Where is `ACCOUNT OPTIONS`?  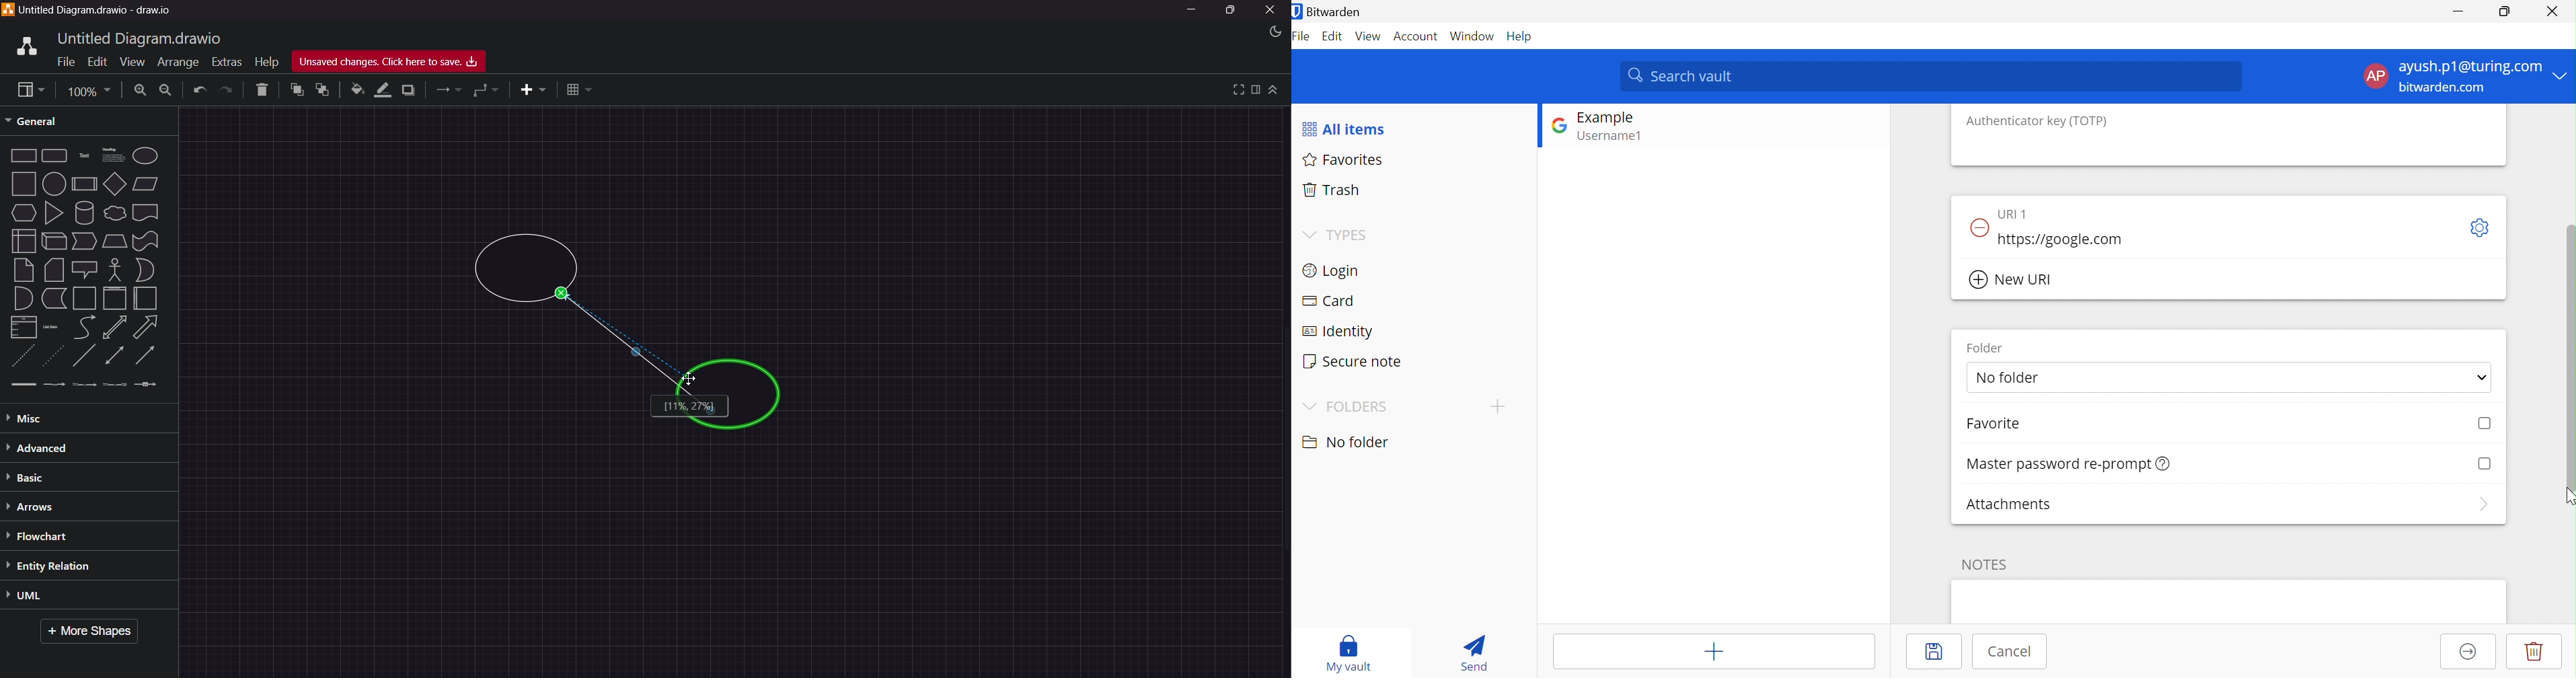 ACCOUNT OPTIONS is located at coordinates (2454, 77).